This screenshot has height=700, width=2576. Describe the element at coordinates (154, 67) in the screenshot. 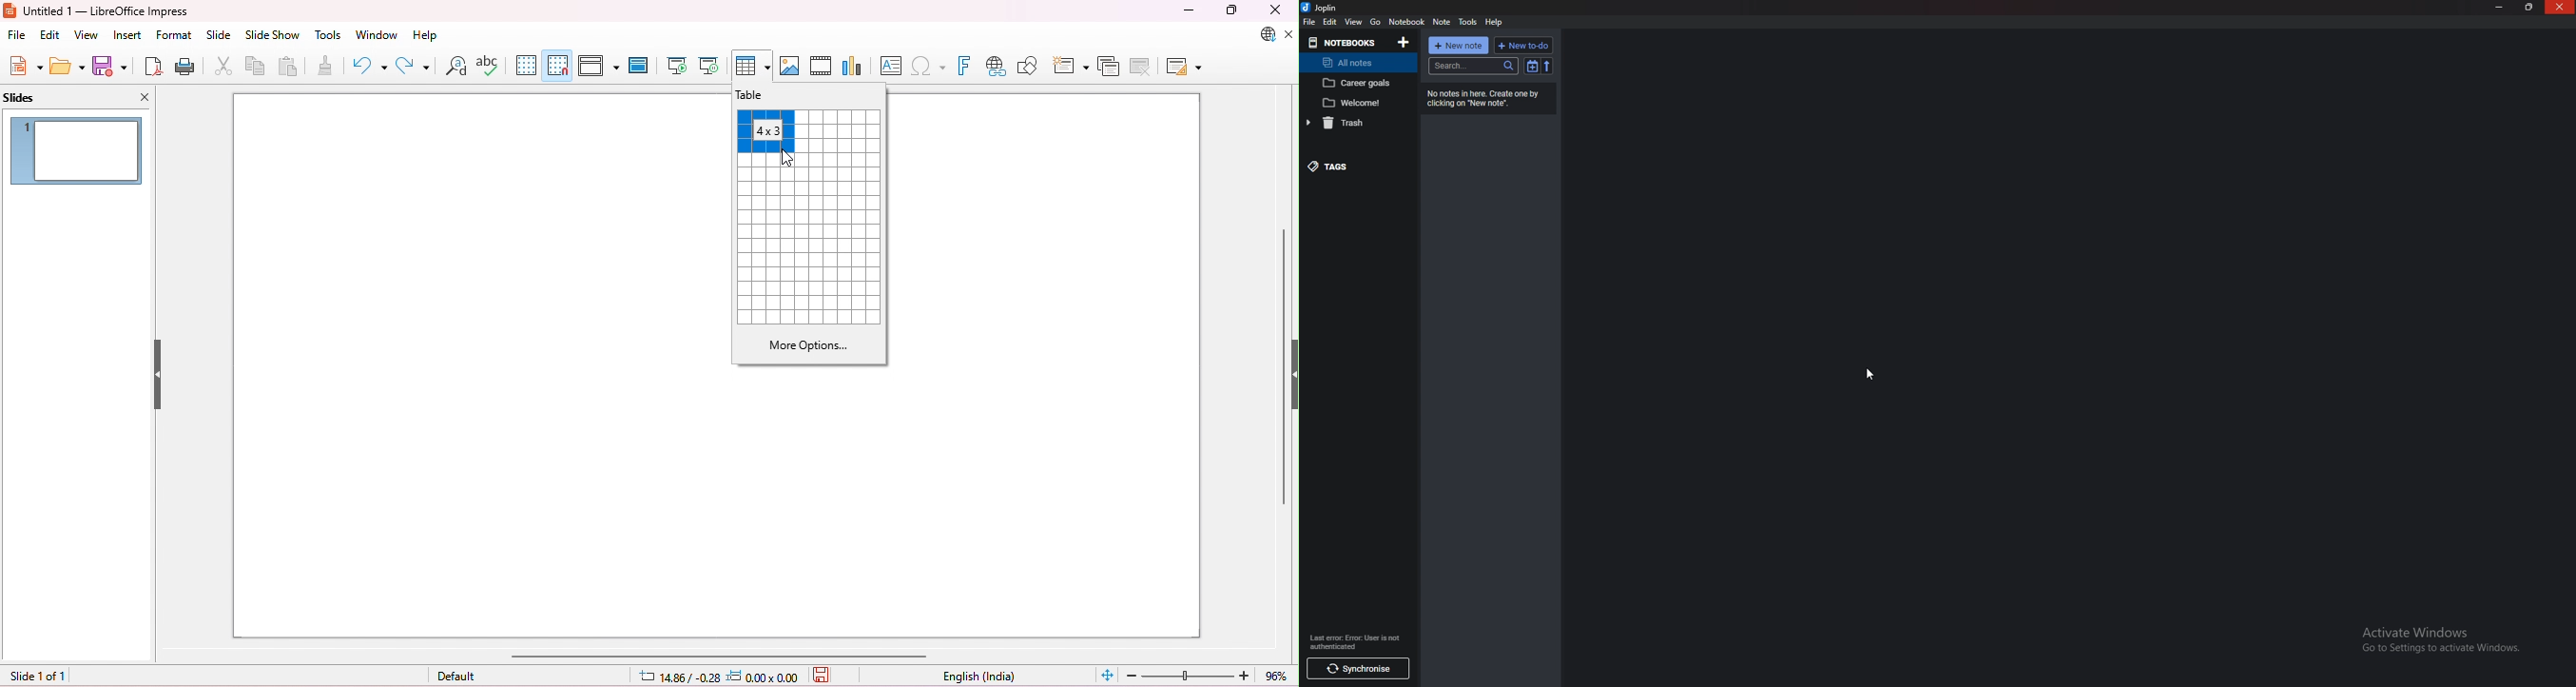

I see `export as pdf` at that location.